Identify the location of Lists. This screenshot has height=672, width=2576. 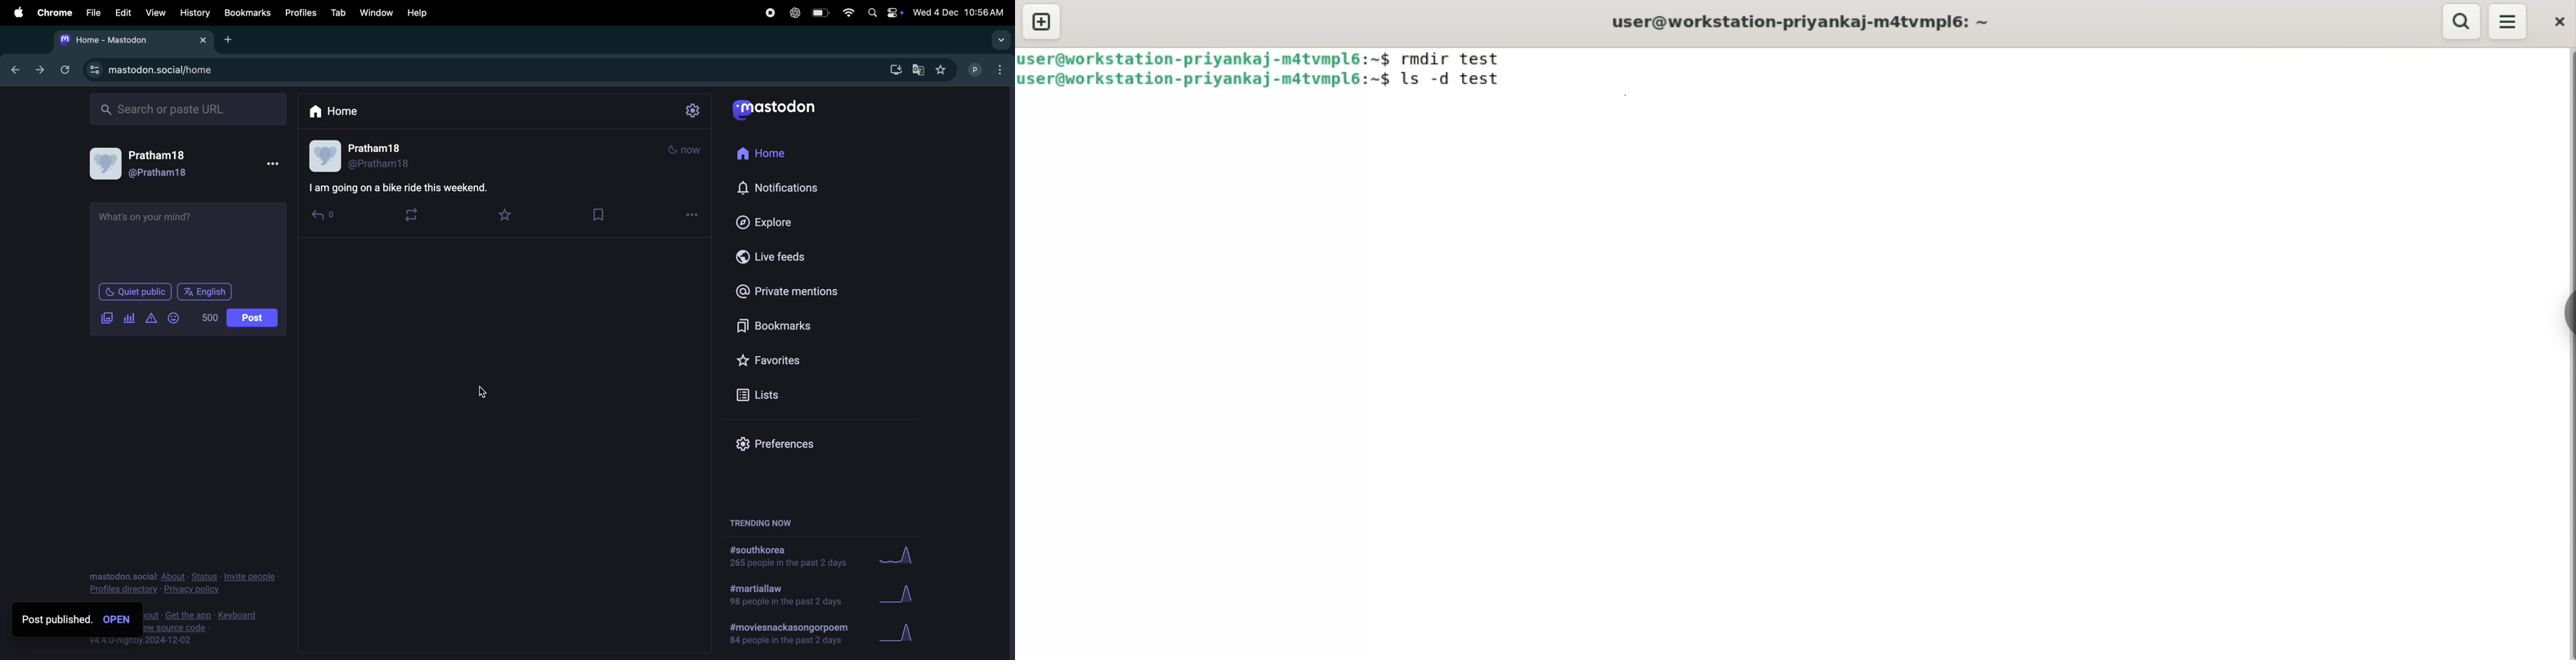
(774, 395).